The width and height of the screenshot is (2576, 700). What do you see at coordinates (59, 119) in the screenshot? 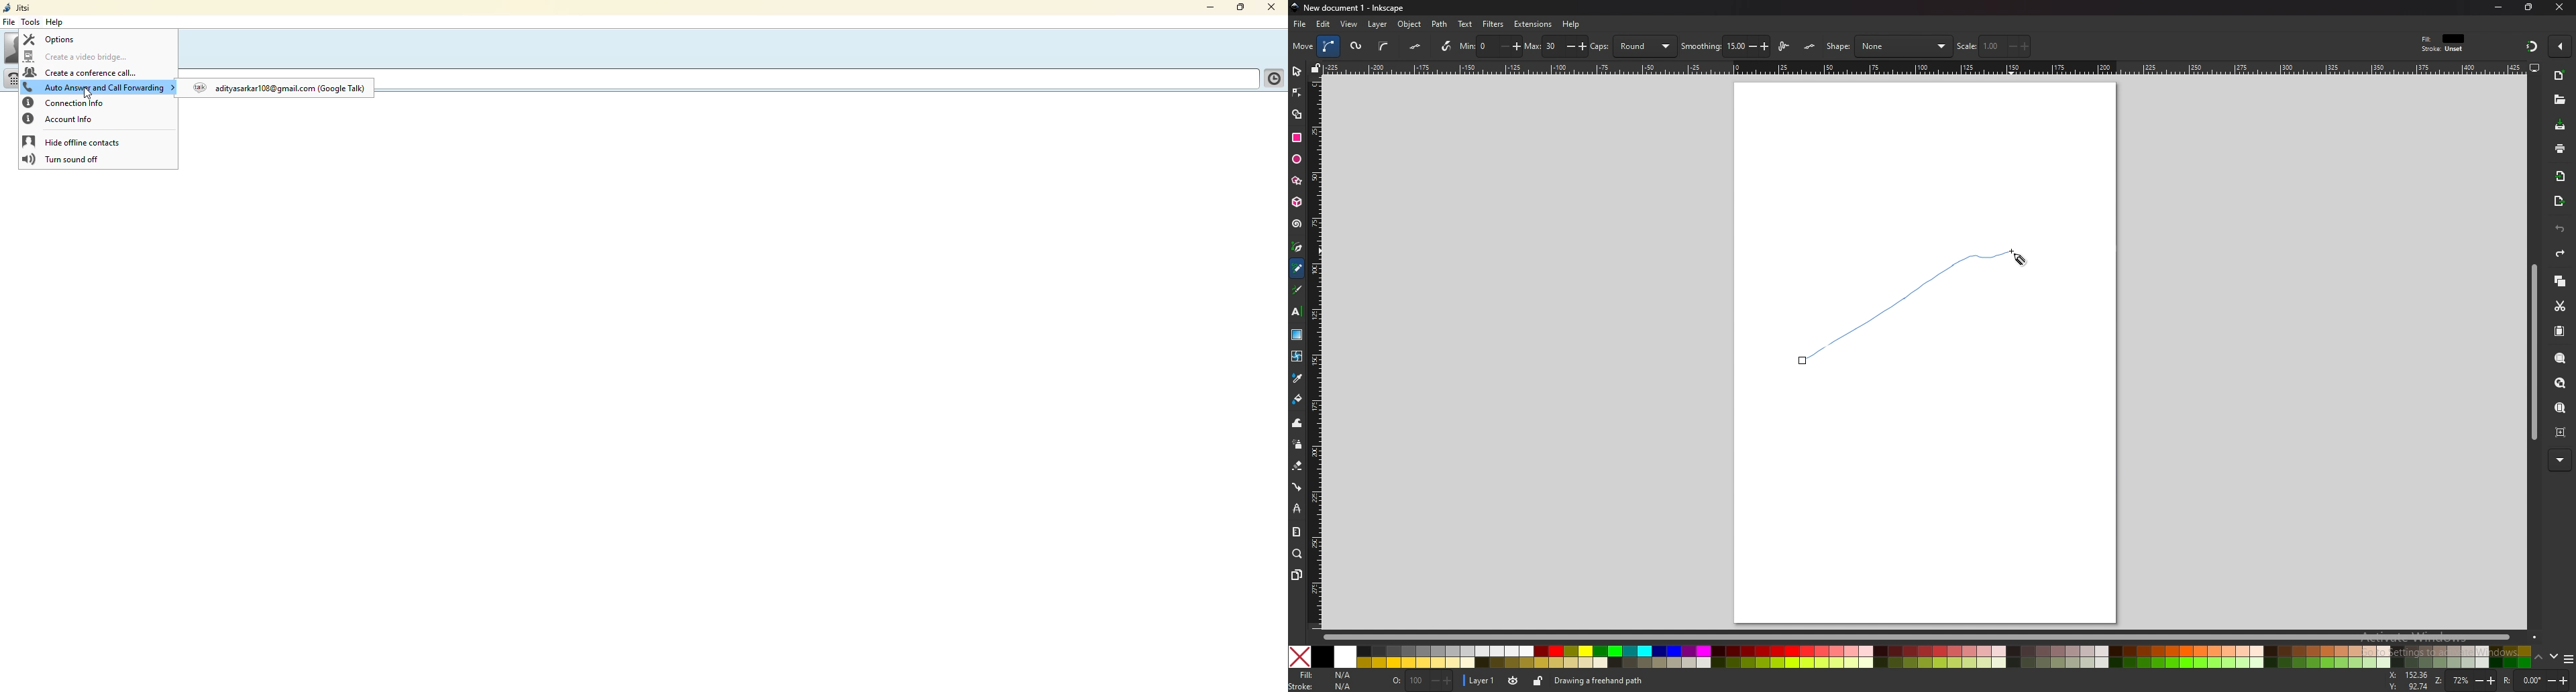
I see `account info` at bounding box center [59, 119].